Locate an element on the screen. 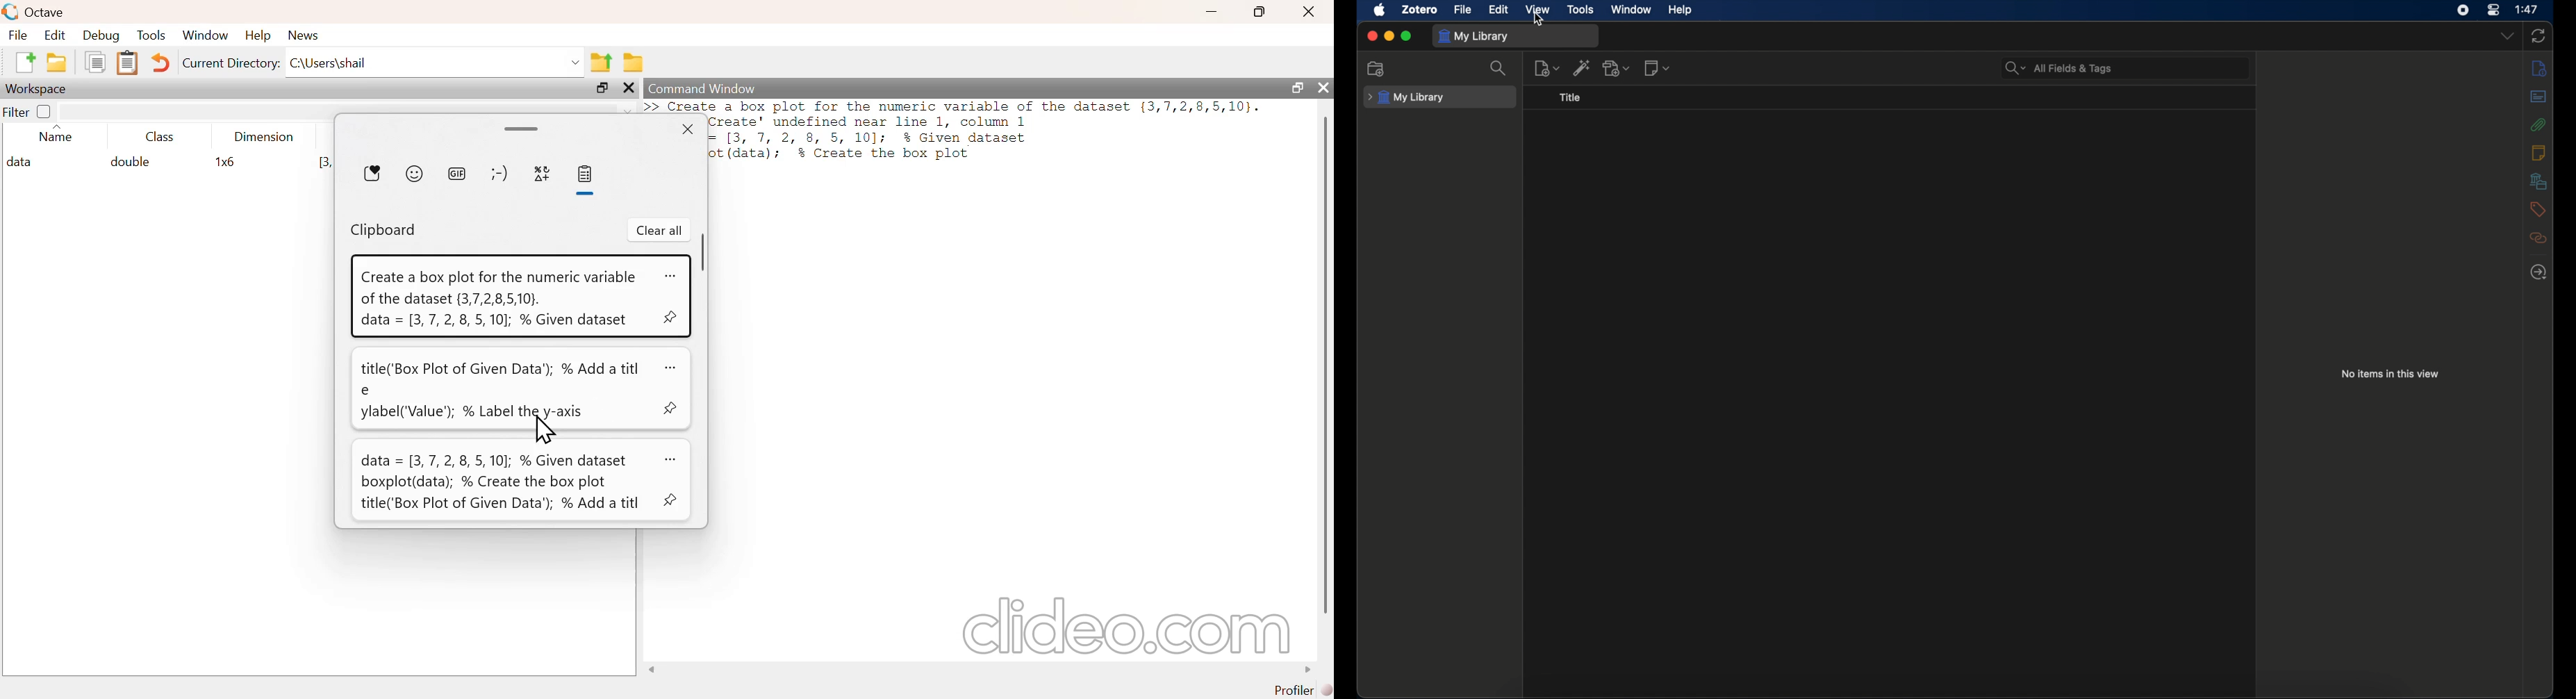 This screenshot has height=700, width=2576. clear all is located at coordinates (661, 230).